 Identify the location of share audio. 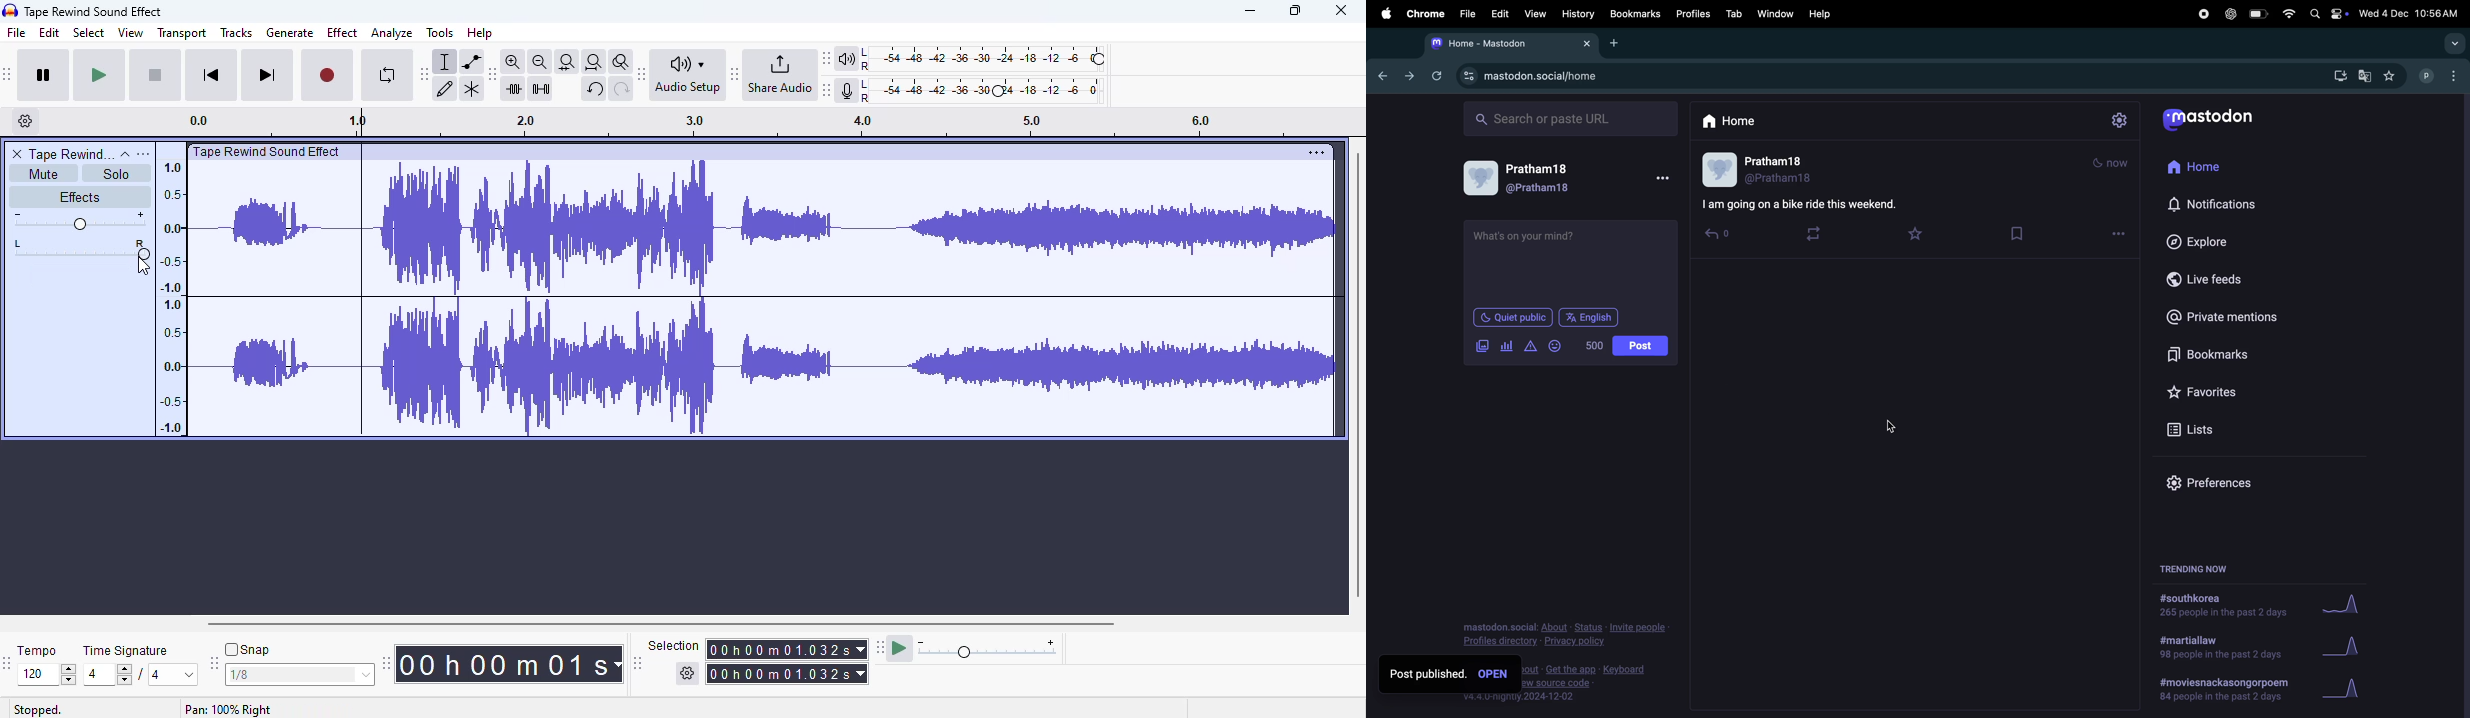
(779, 73).